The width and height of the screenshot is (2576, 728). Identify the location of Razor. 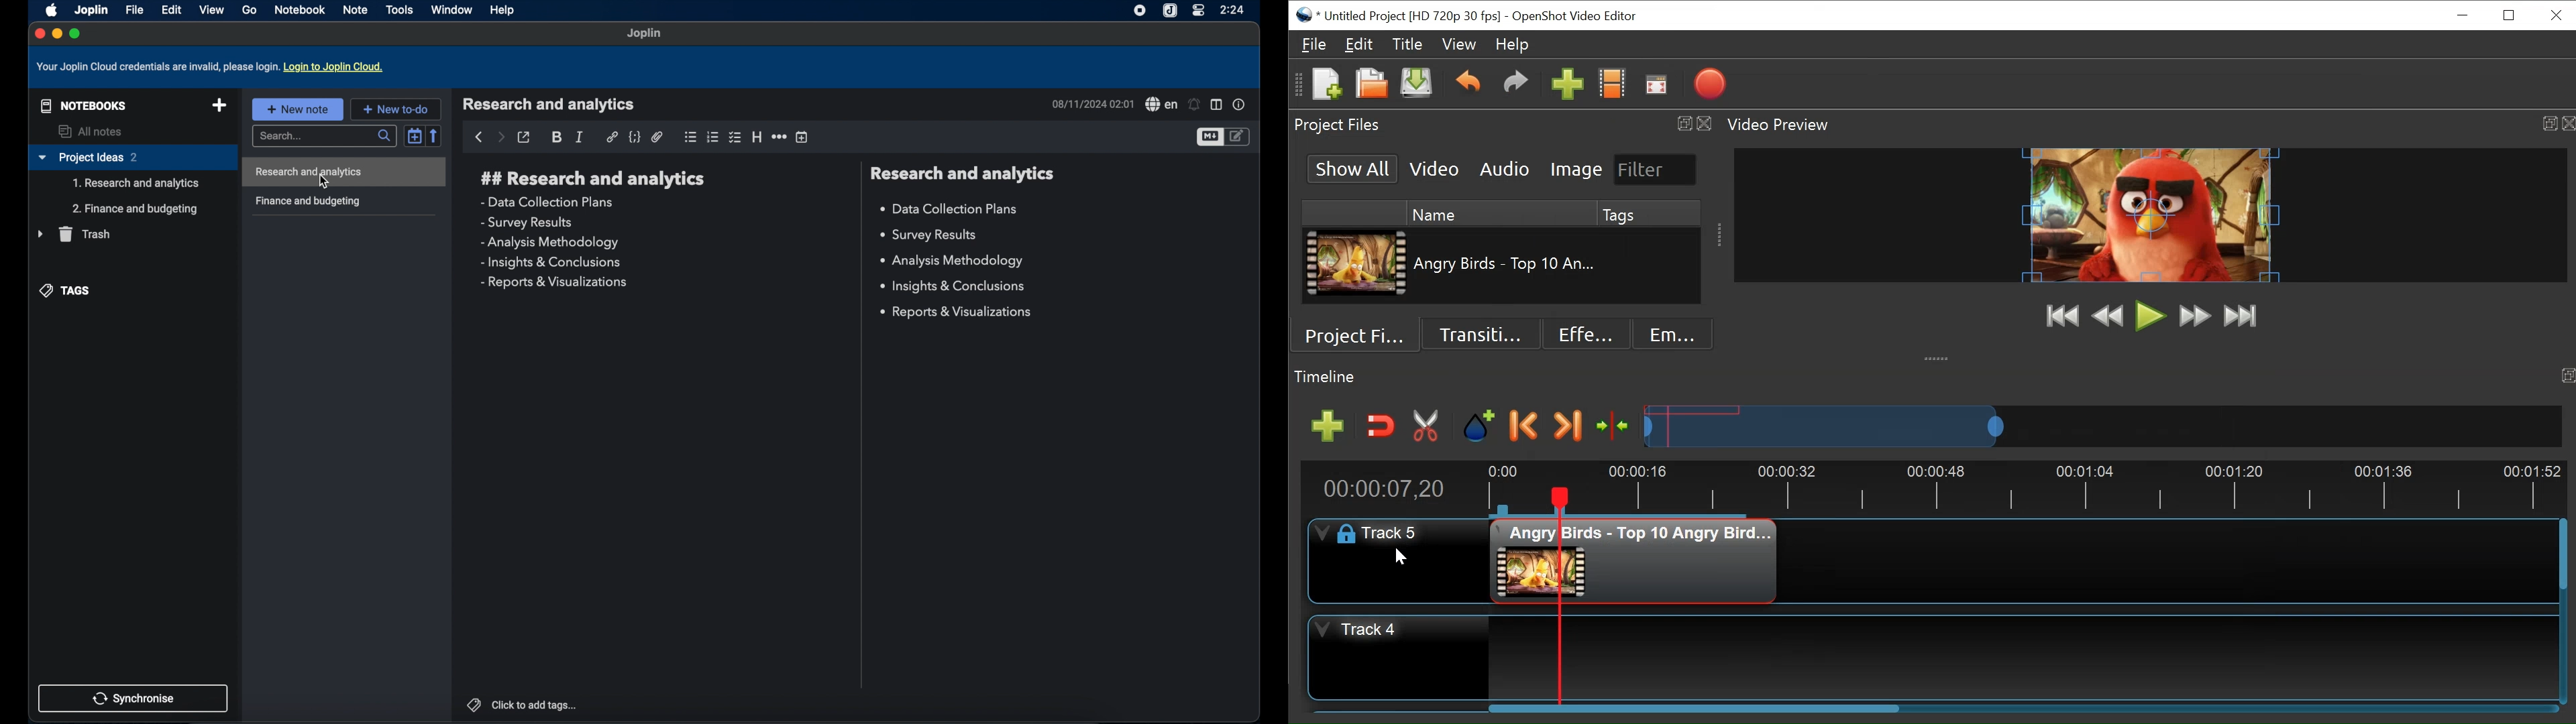
(1428, 426).